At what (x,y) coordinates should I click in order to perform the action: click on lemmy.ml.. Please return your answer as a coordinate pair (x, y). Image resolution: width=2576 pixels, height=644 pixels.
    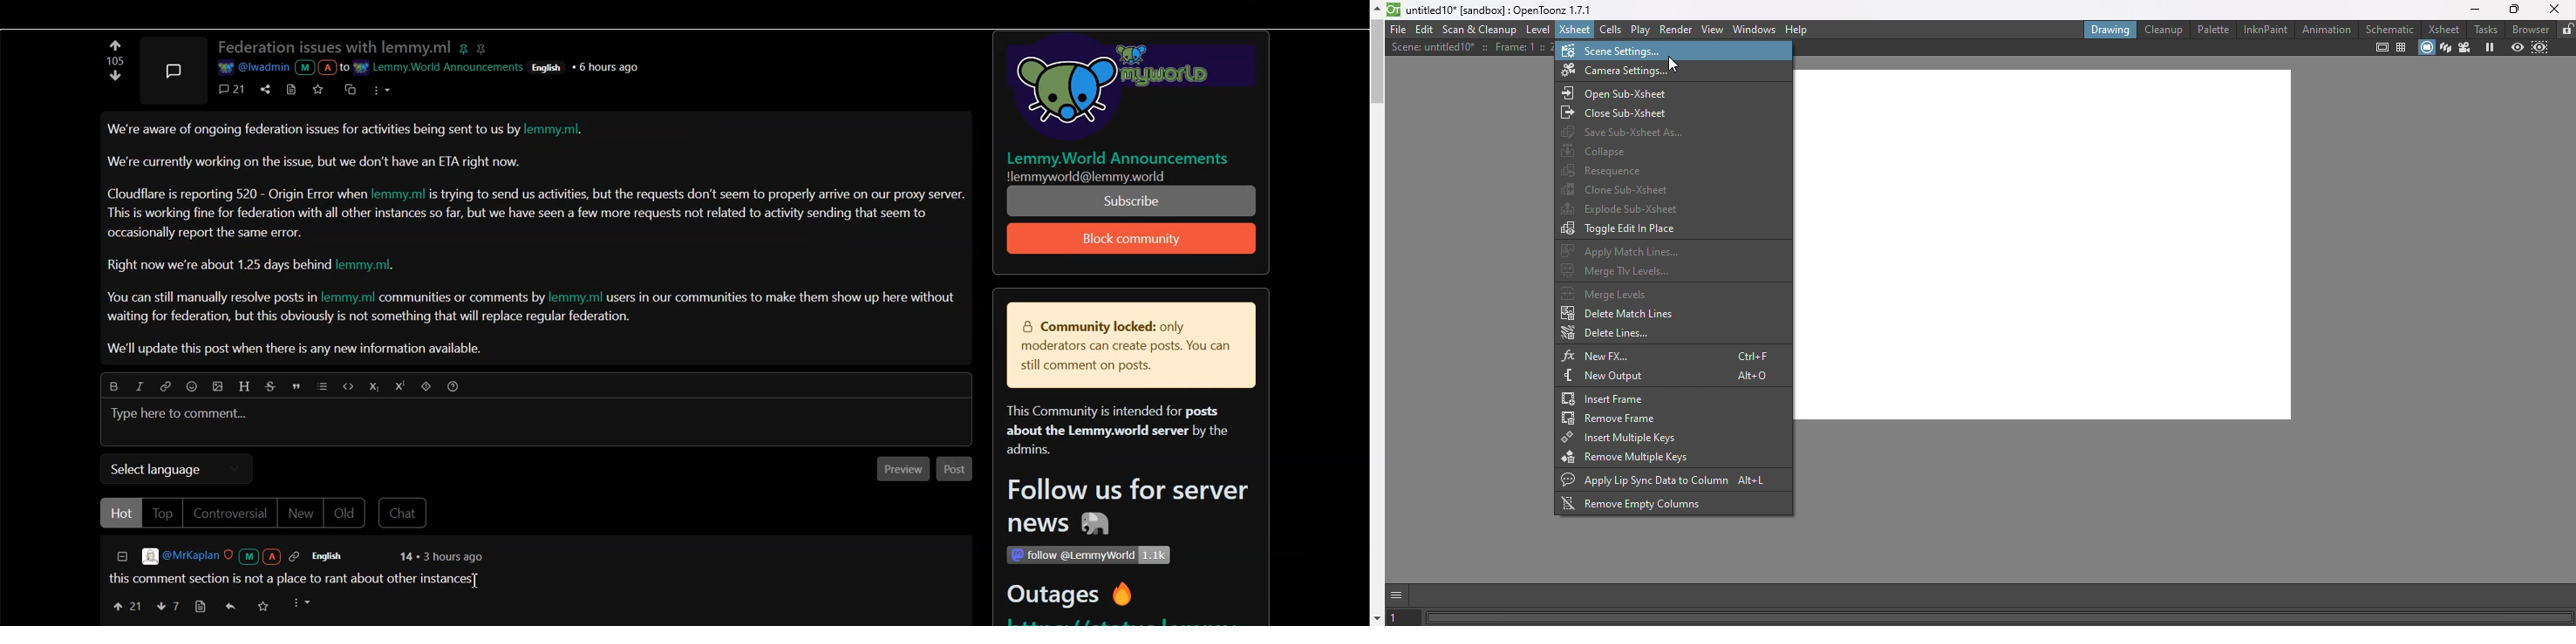
    Looking at the image, I should click on (374, 265).